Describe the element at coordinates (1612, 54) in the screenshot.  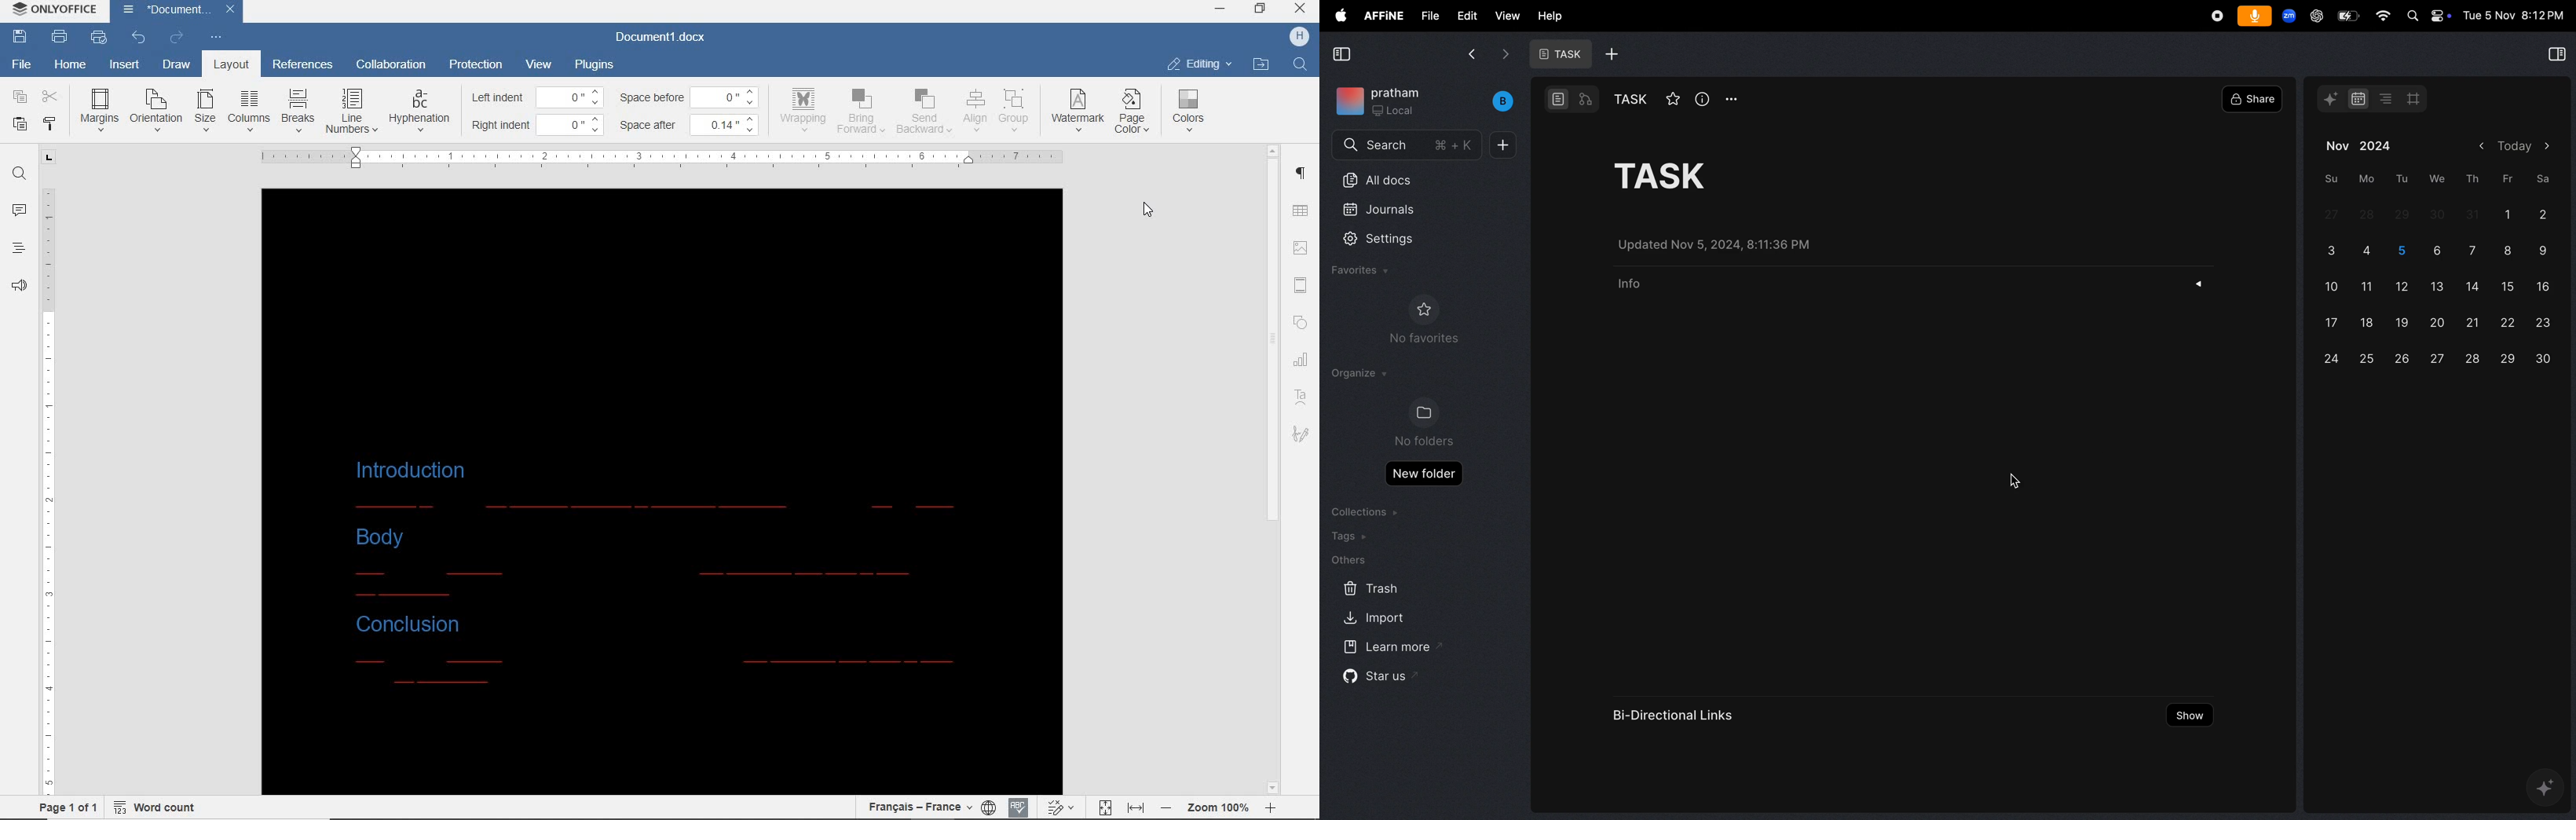
I see `add` at that location.